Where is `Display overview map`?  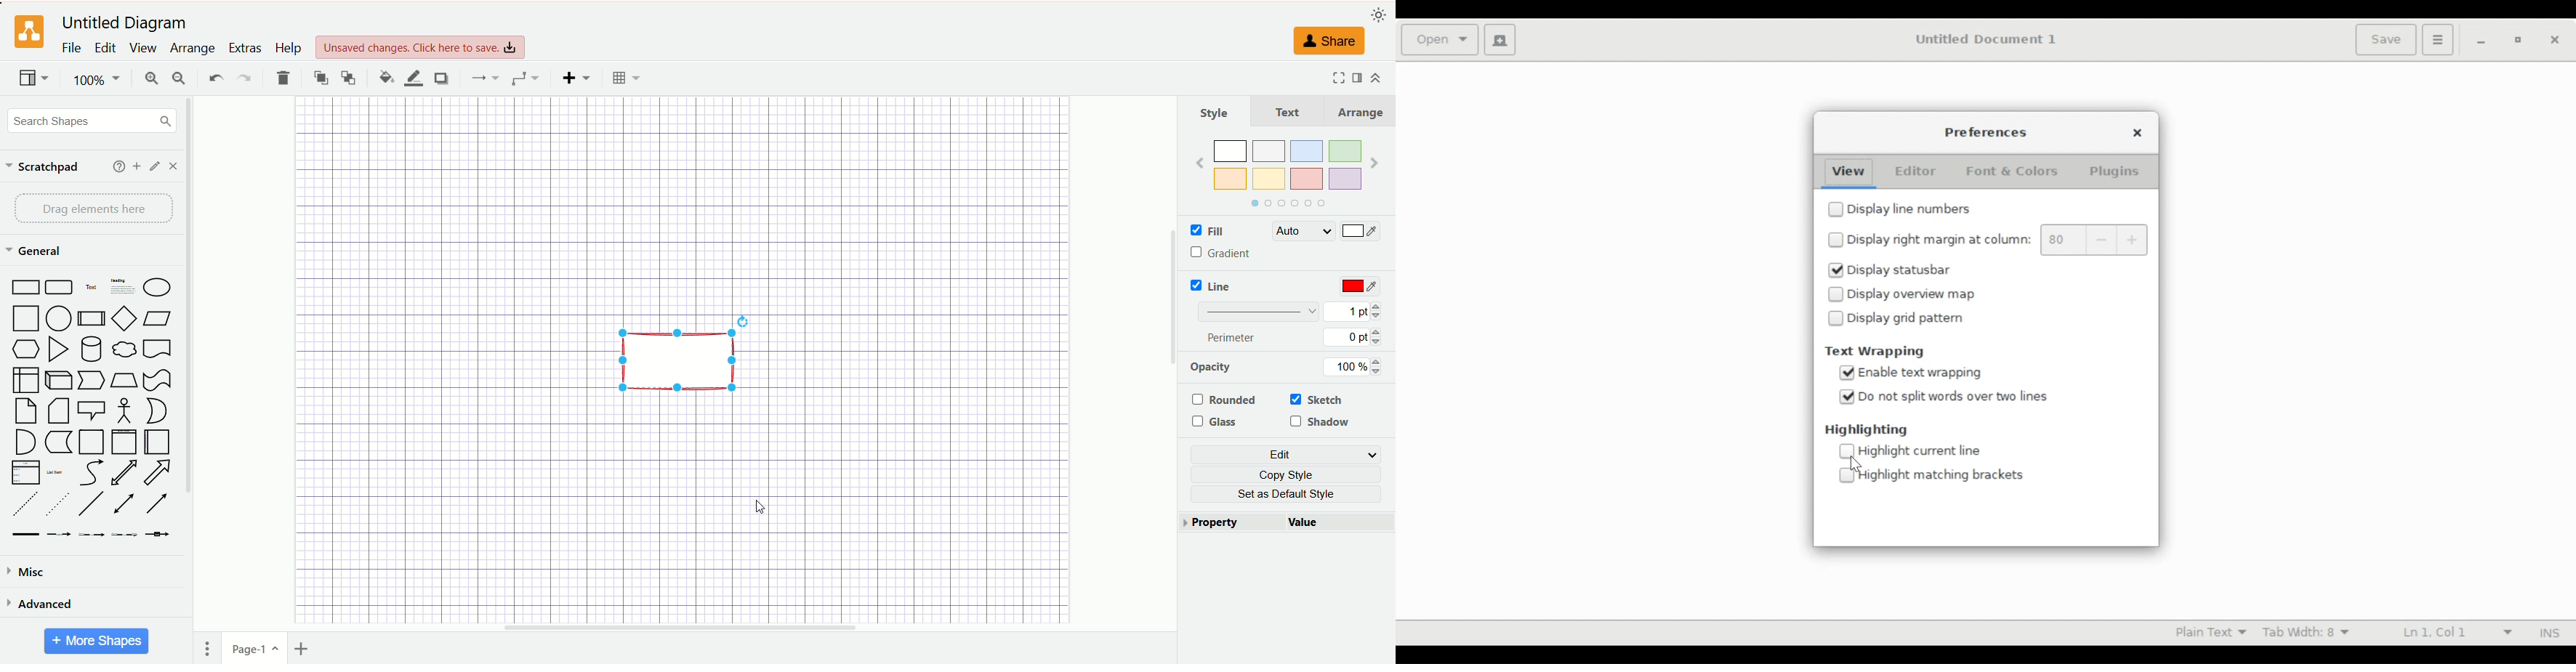 Display overview map is located at coordinates (1917, 296).